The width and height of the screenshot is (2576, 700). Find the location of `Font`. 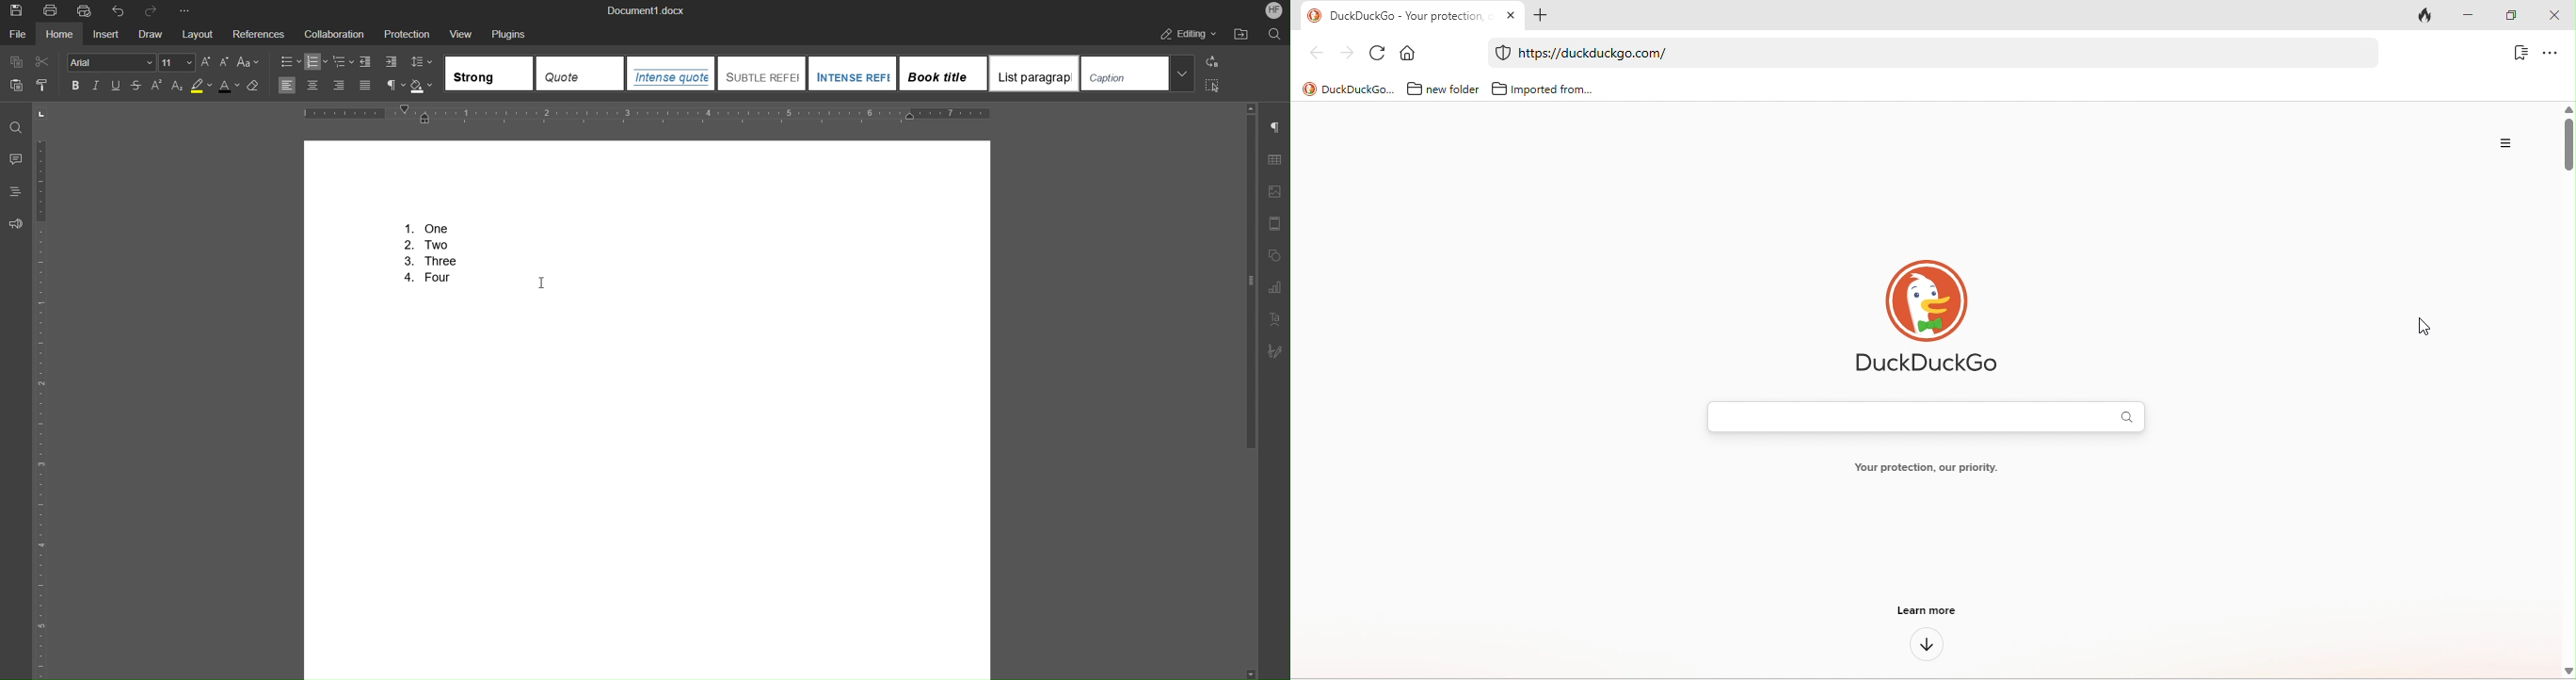

Font is located at coordinates (112, 62).